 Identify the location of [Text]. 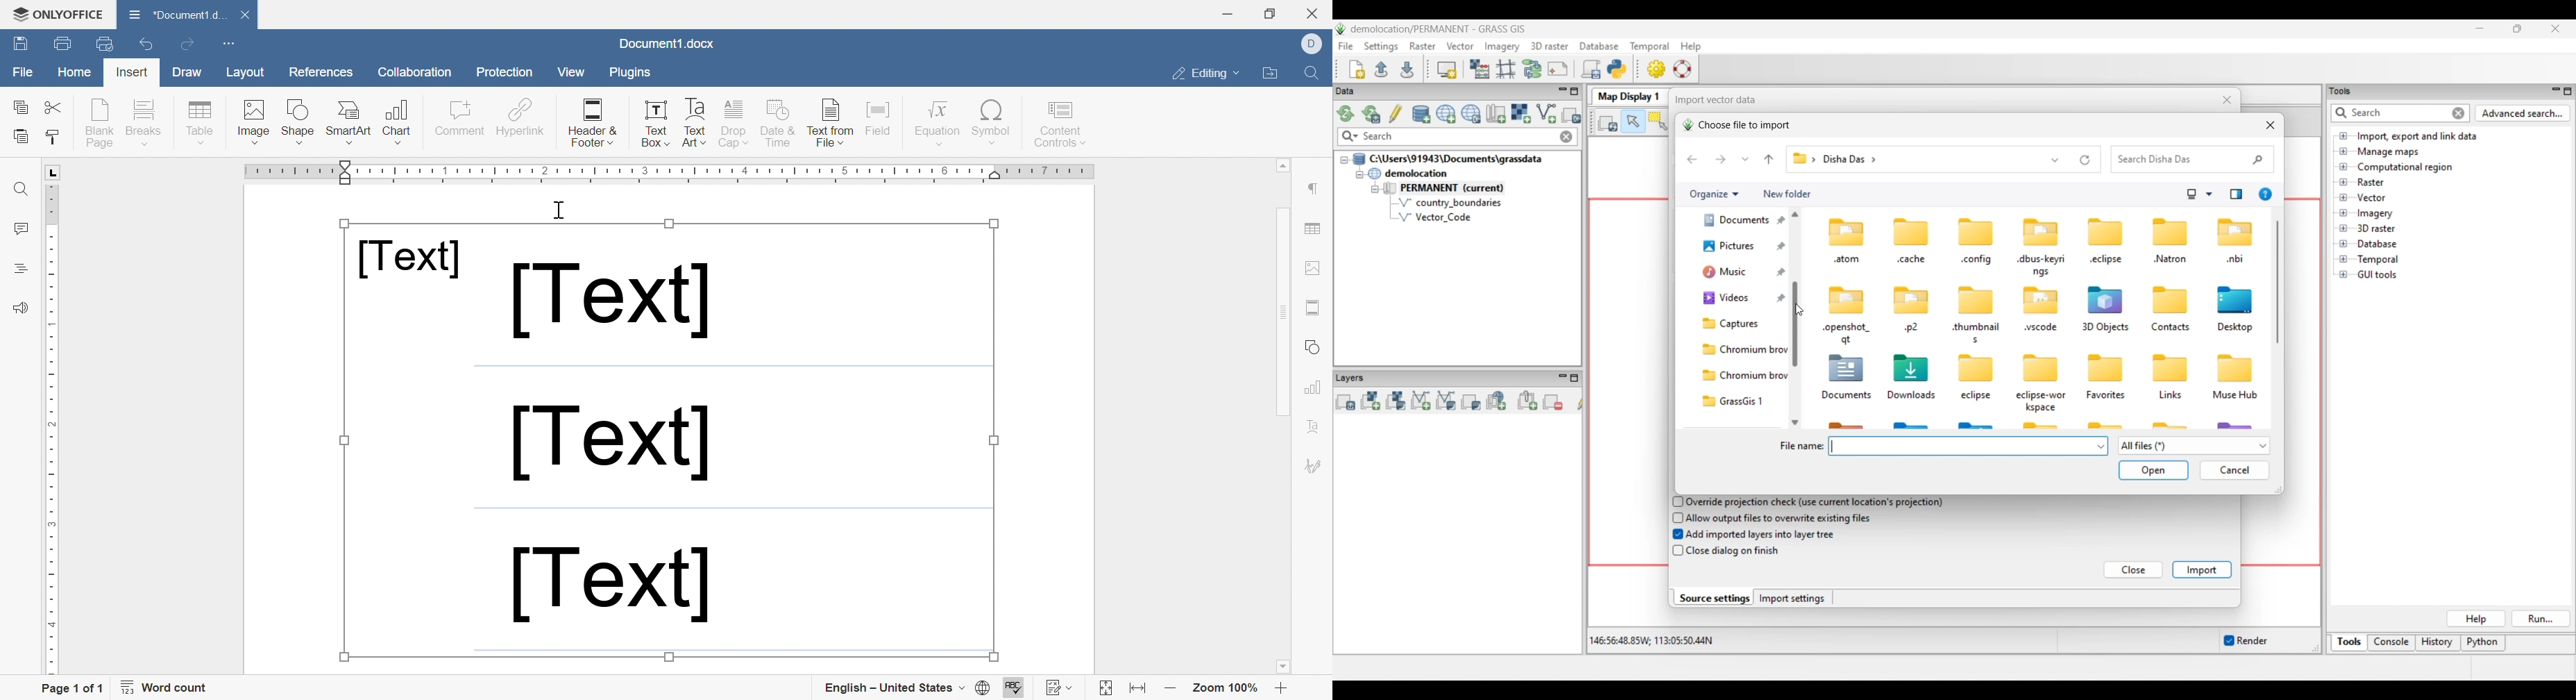
(609, 446).